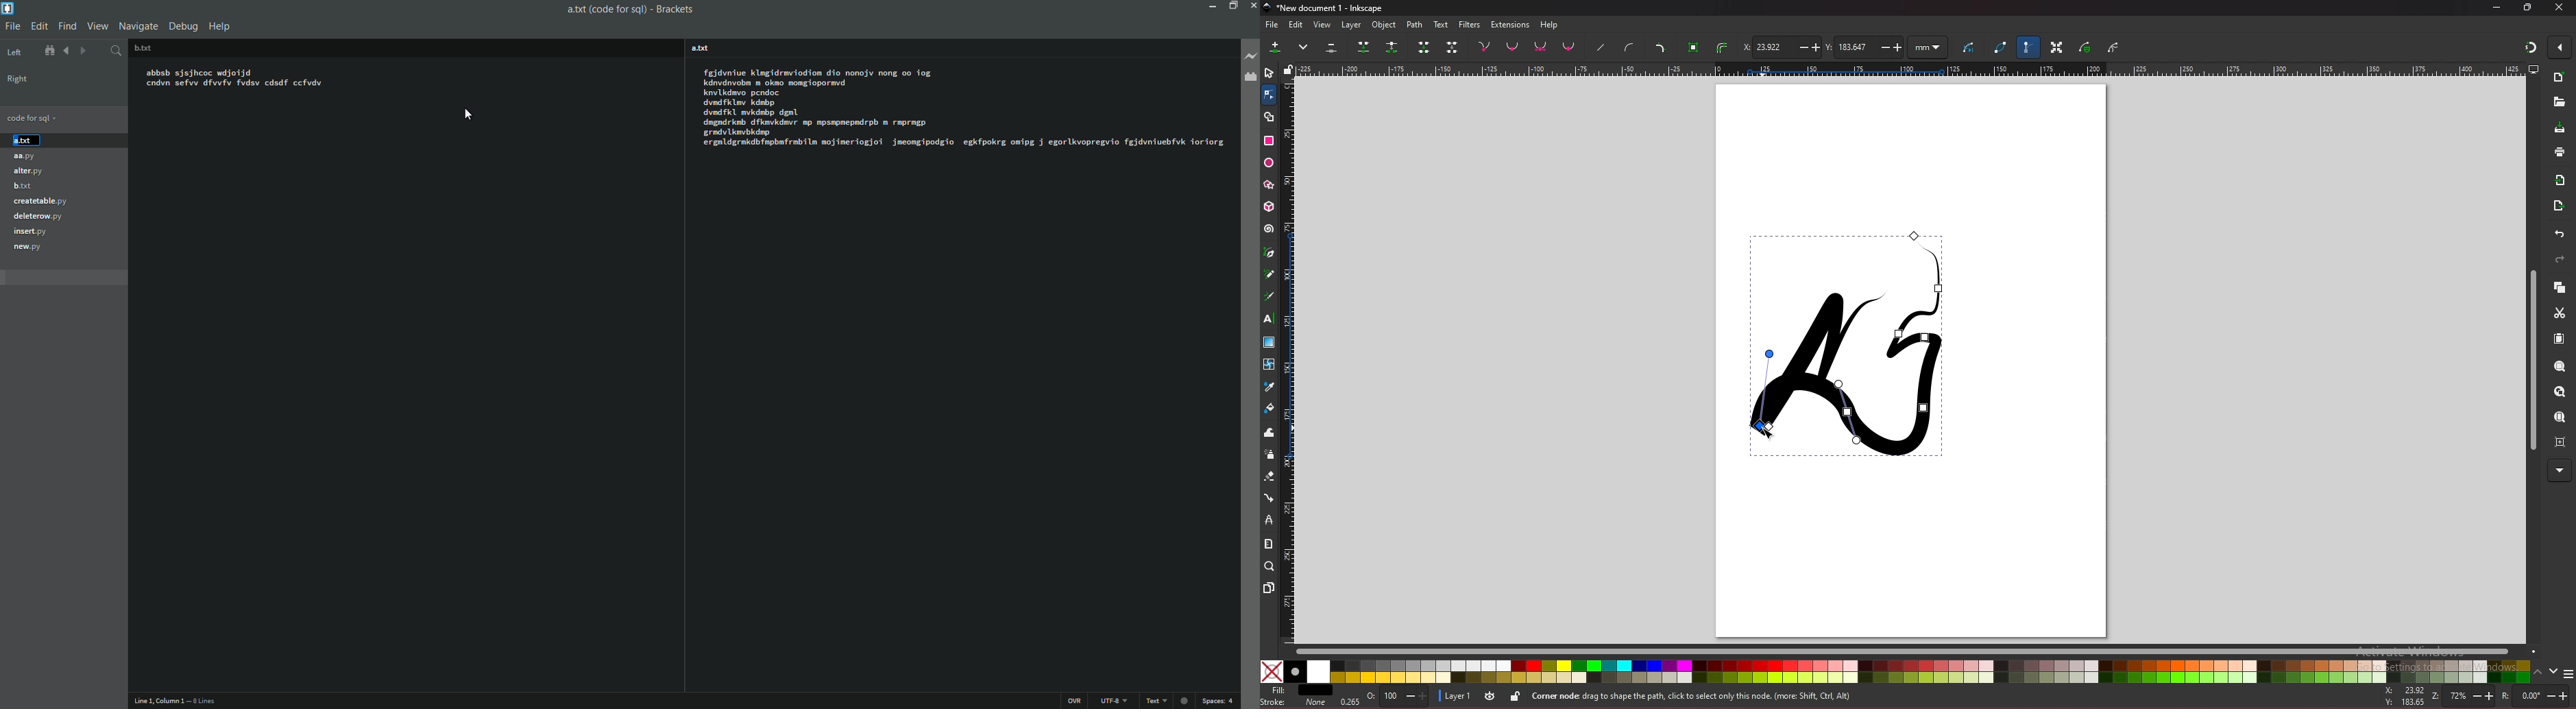 The width and height of the screenshot is (2576, 728). What do you see at coordinates (1770, 431) in the screenshot?
I see `cursor` at bounding box center [1770, 431].